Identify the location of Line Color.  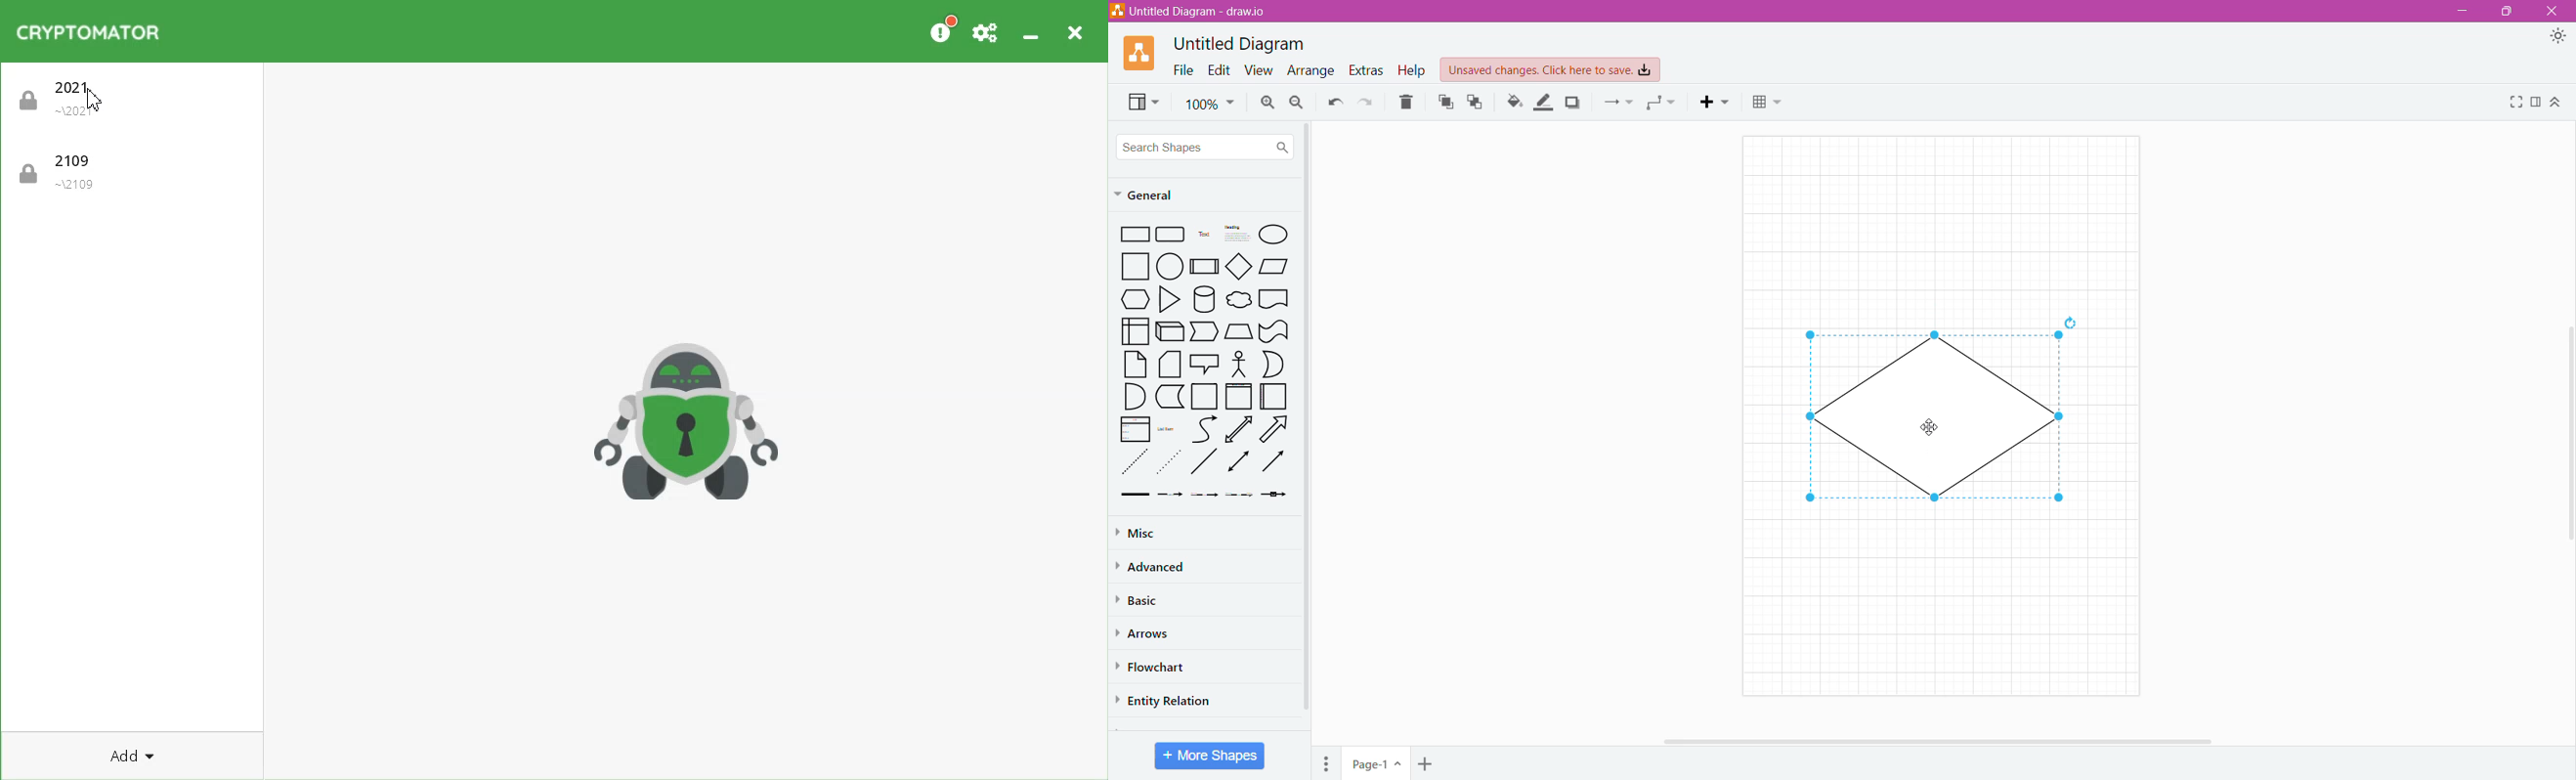
(1544, 102).